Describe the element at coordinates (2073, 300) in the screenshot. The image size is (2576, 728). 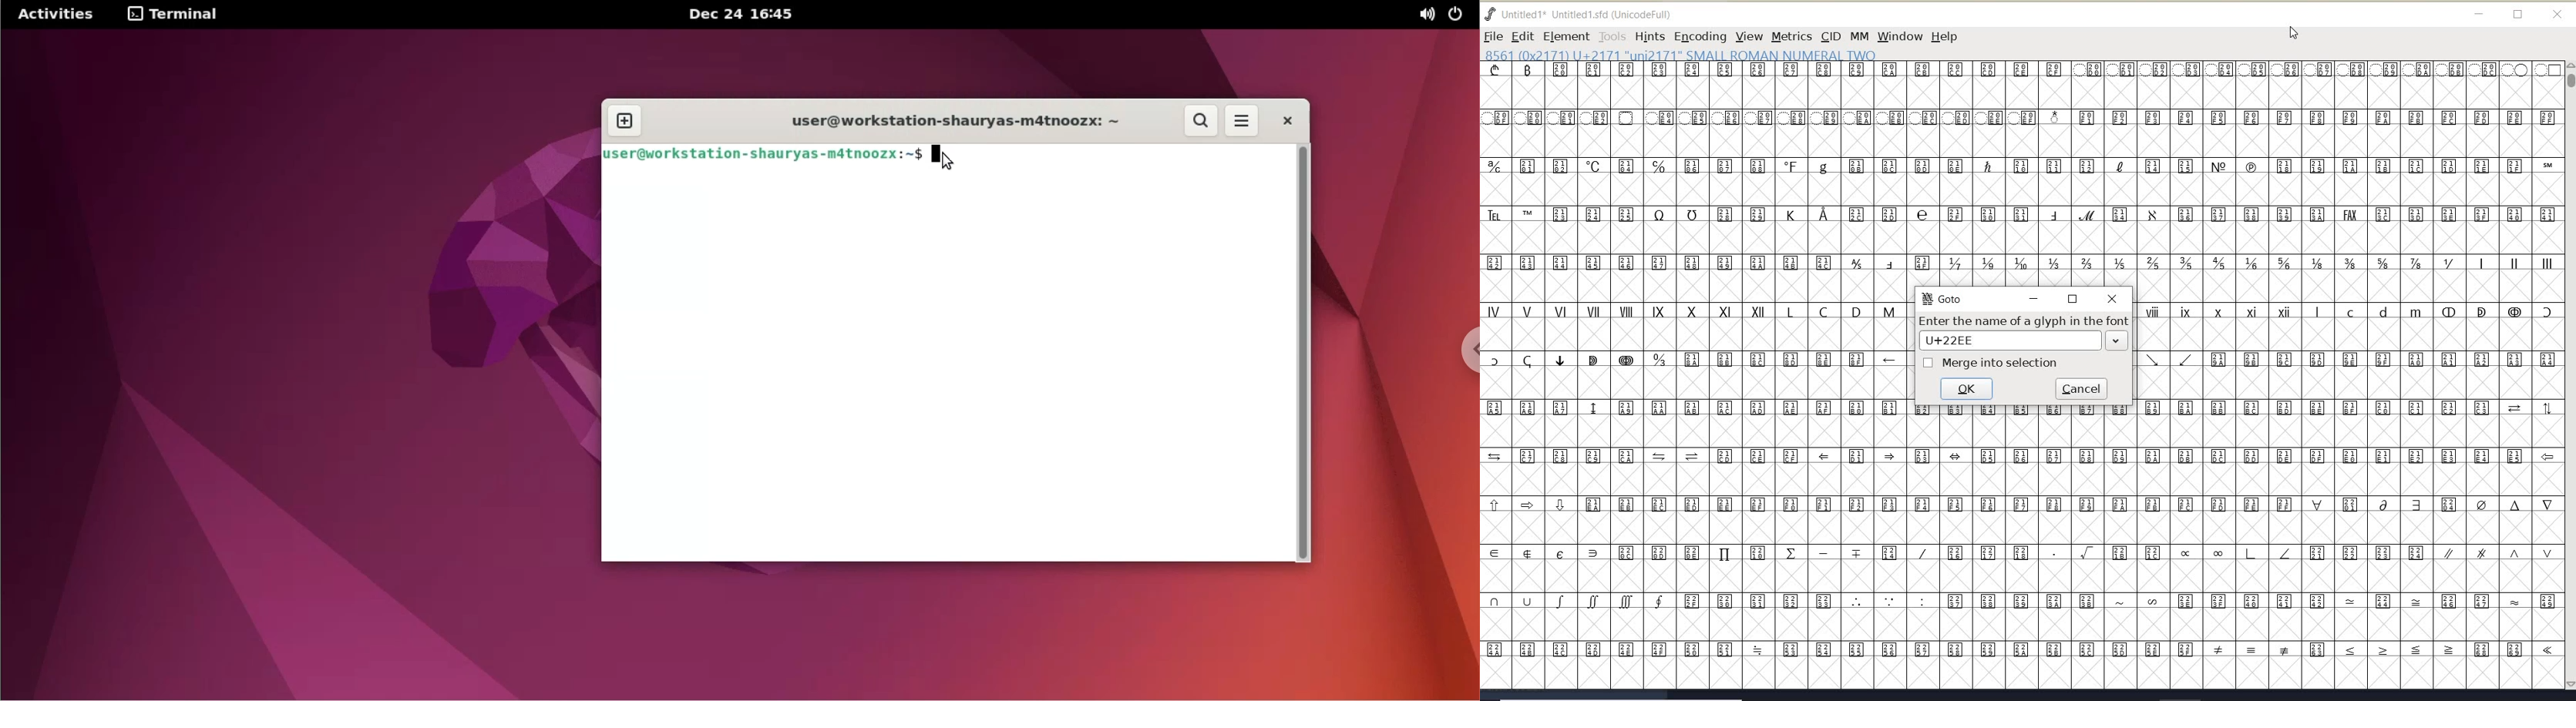
I see `RESTORE` at that location.